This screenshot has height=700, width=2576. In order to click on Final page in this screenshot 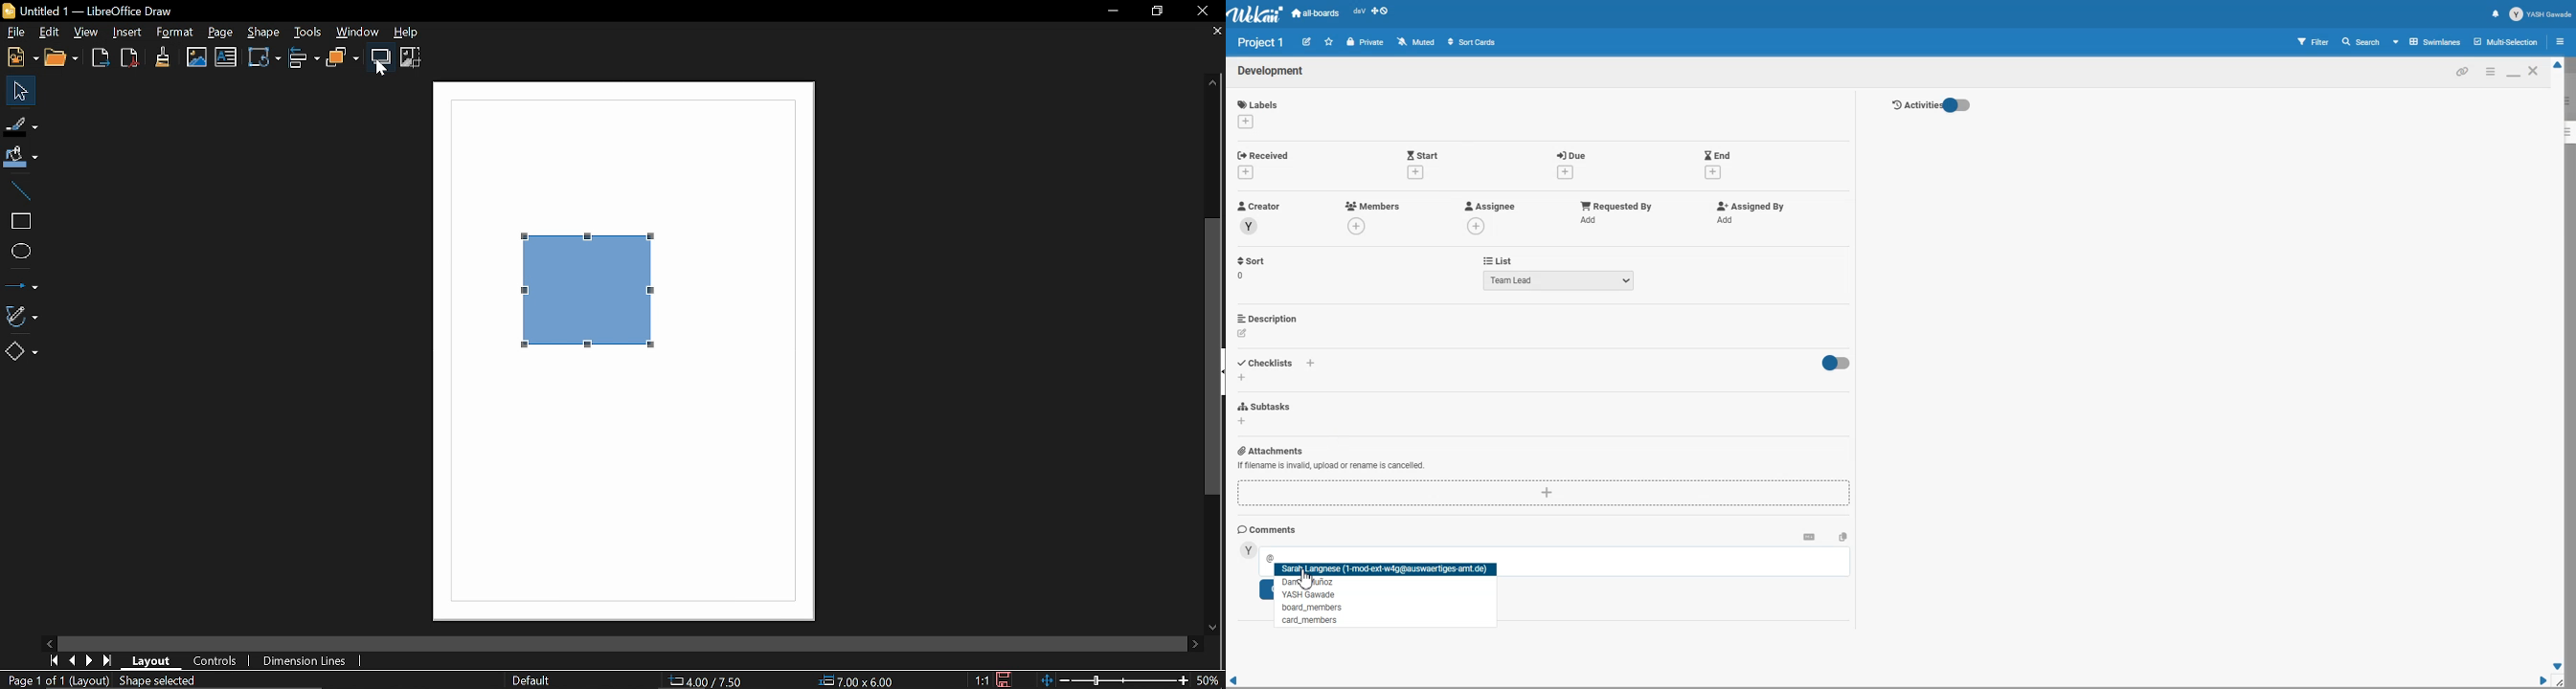, I will do `click(109, 661)`.